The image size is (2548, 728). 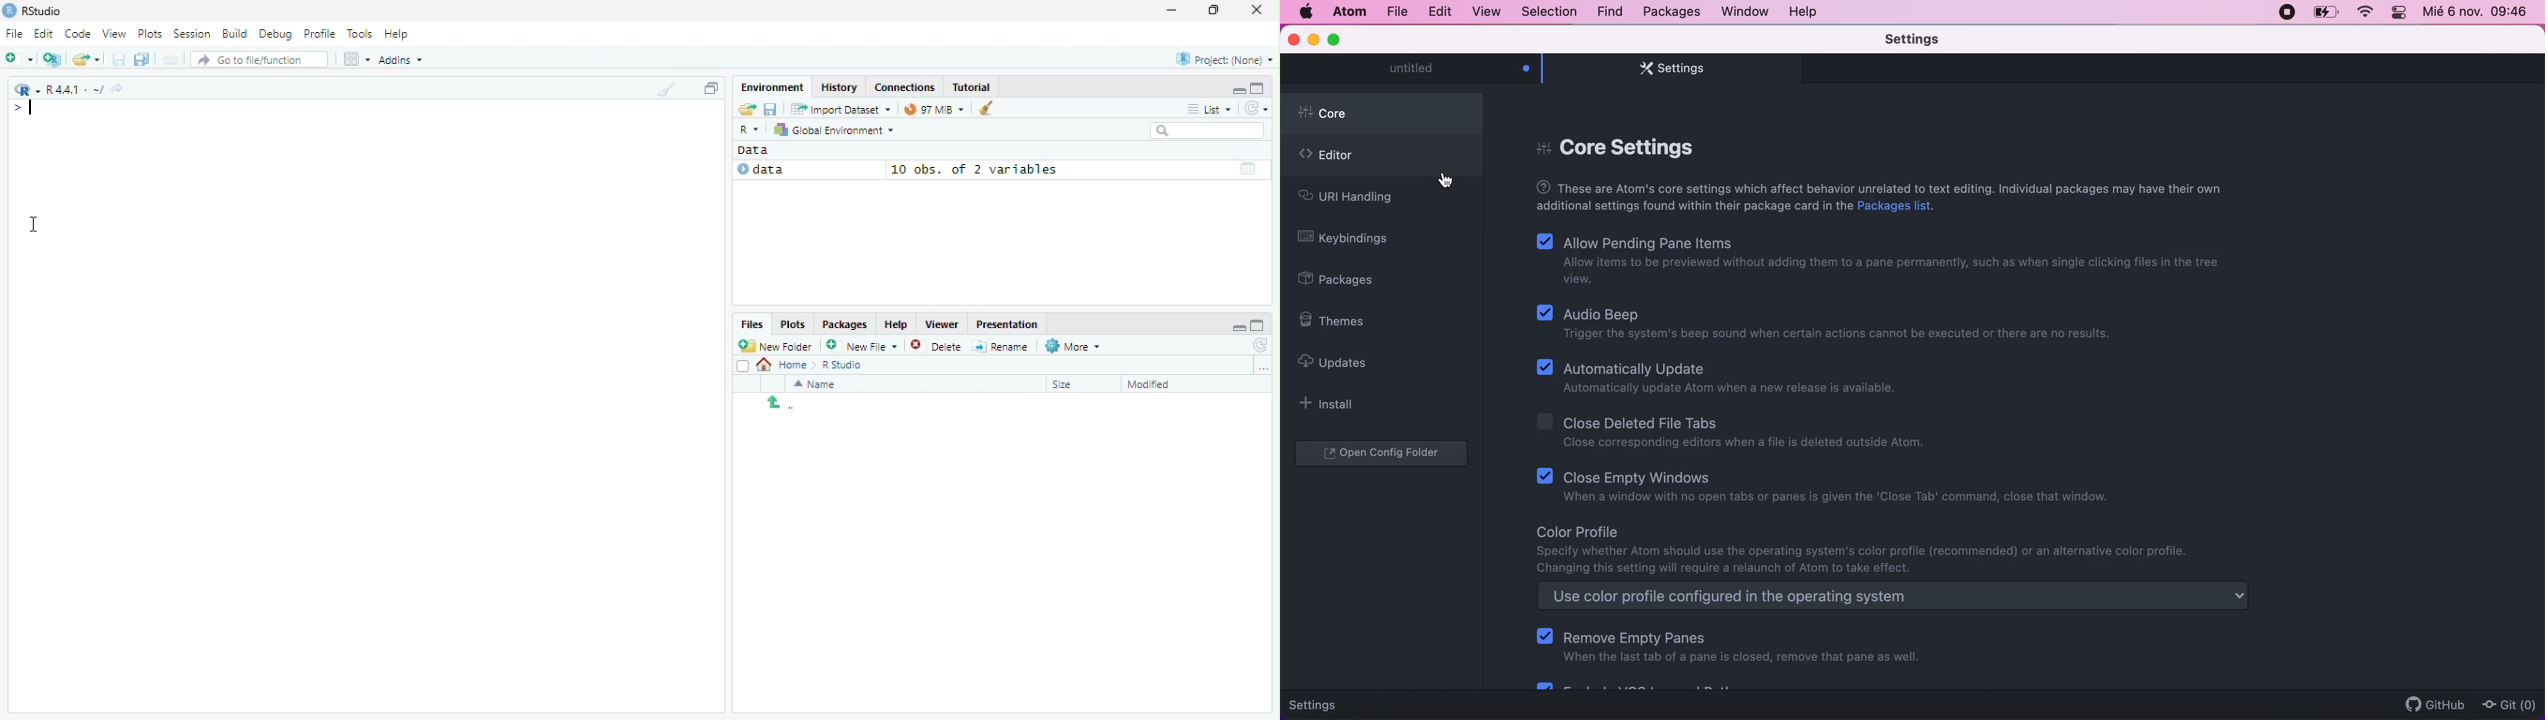 I want to click on Data, so click(x=759, y=150).